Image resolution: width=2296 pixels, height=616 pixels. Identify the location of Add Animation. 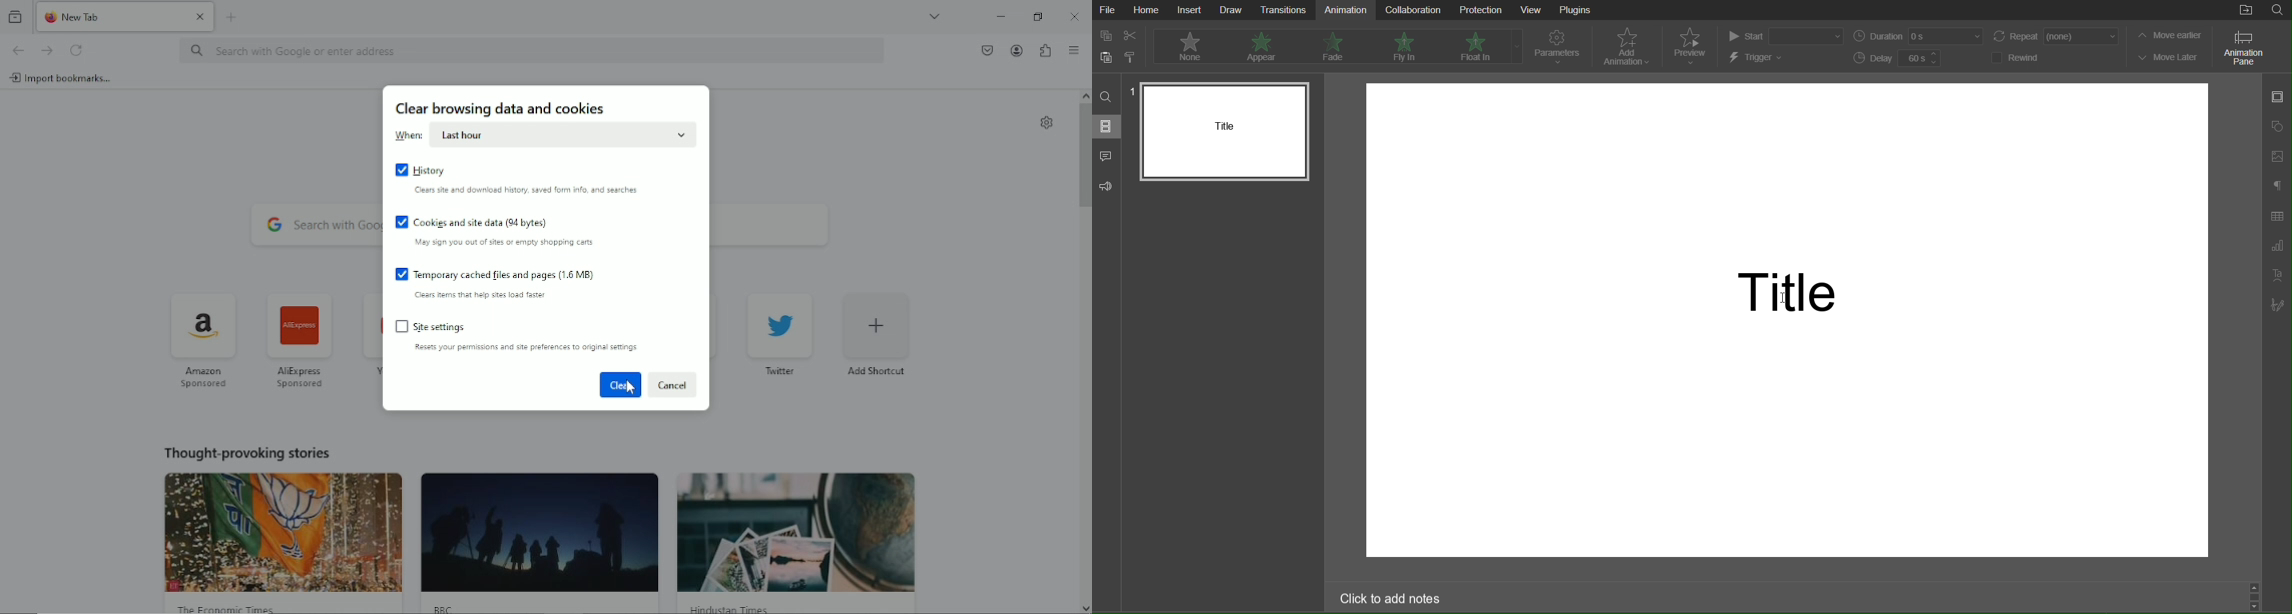
(1626, 46).